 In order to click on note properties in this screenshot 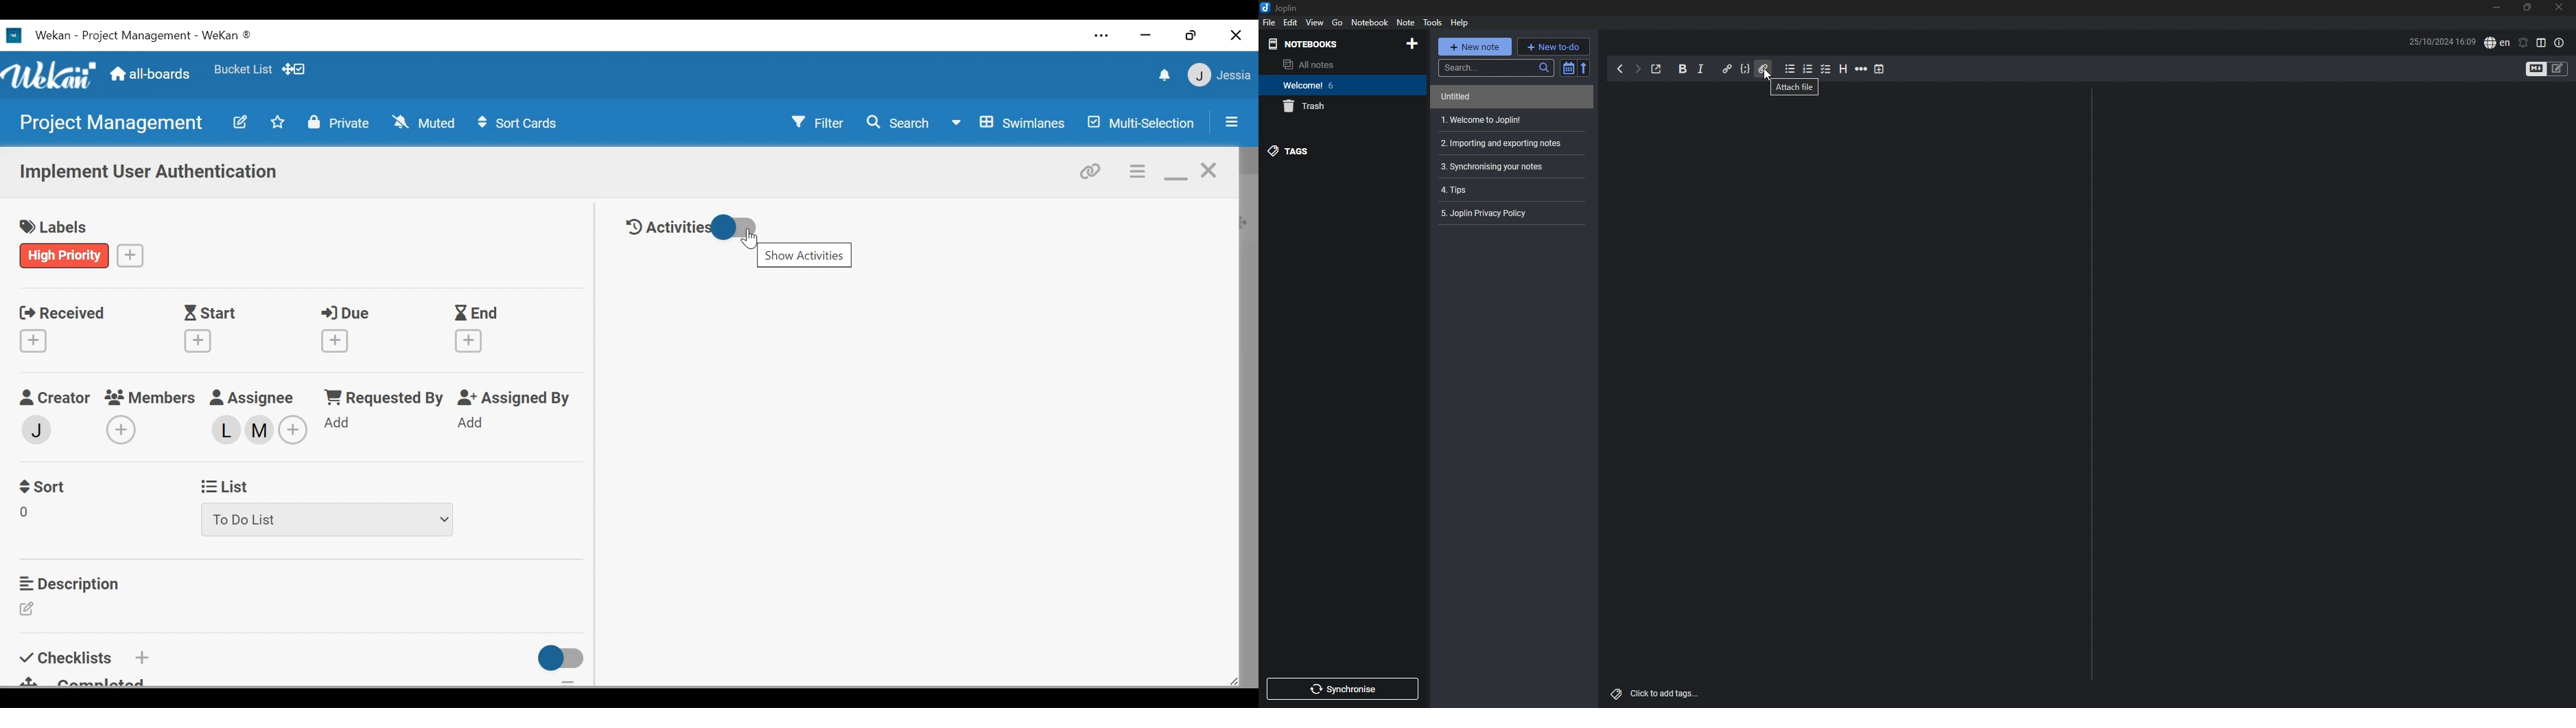, I will do `click(2559, 43)`.